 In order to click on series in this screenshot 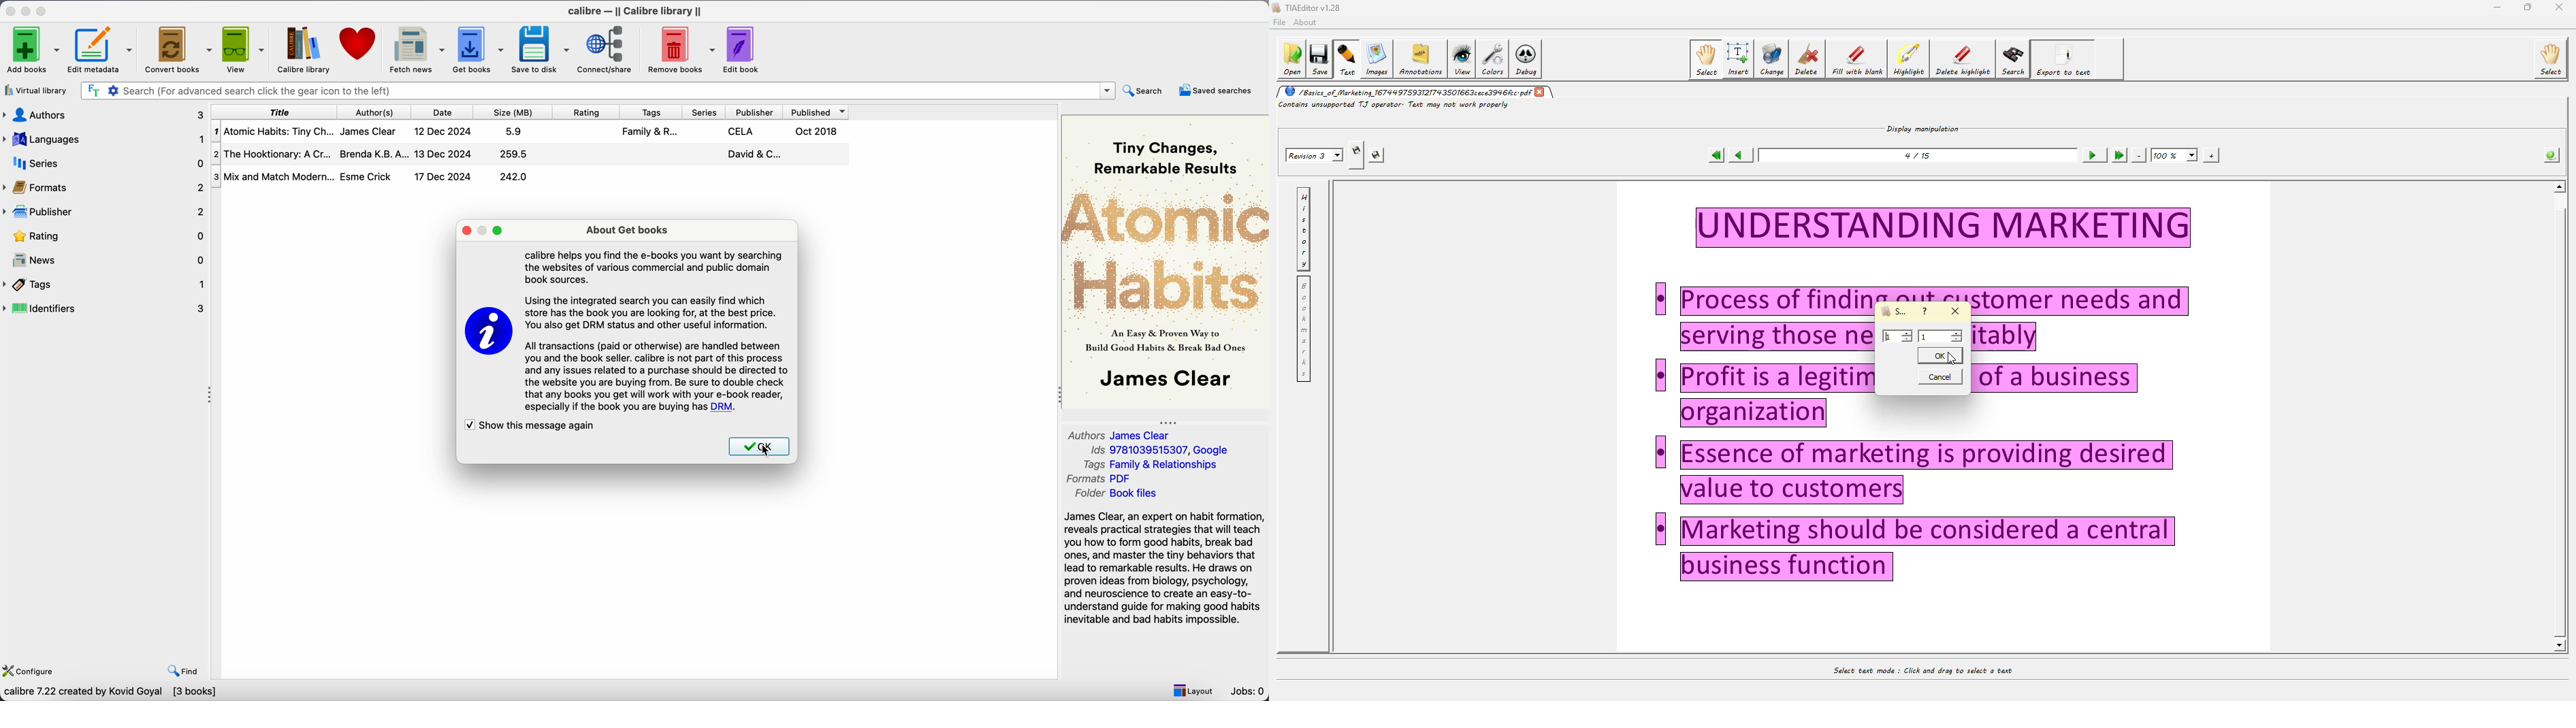, I will do `click(703, 112)`.